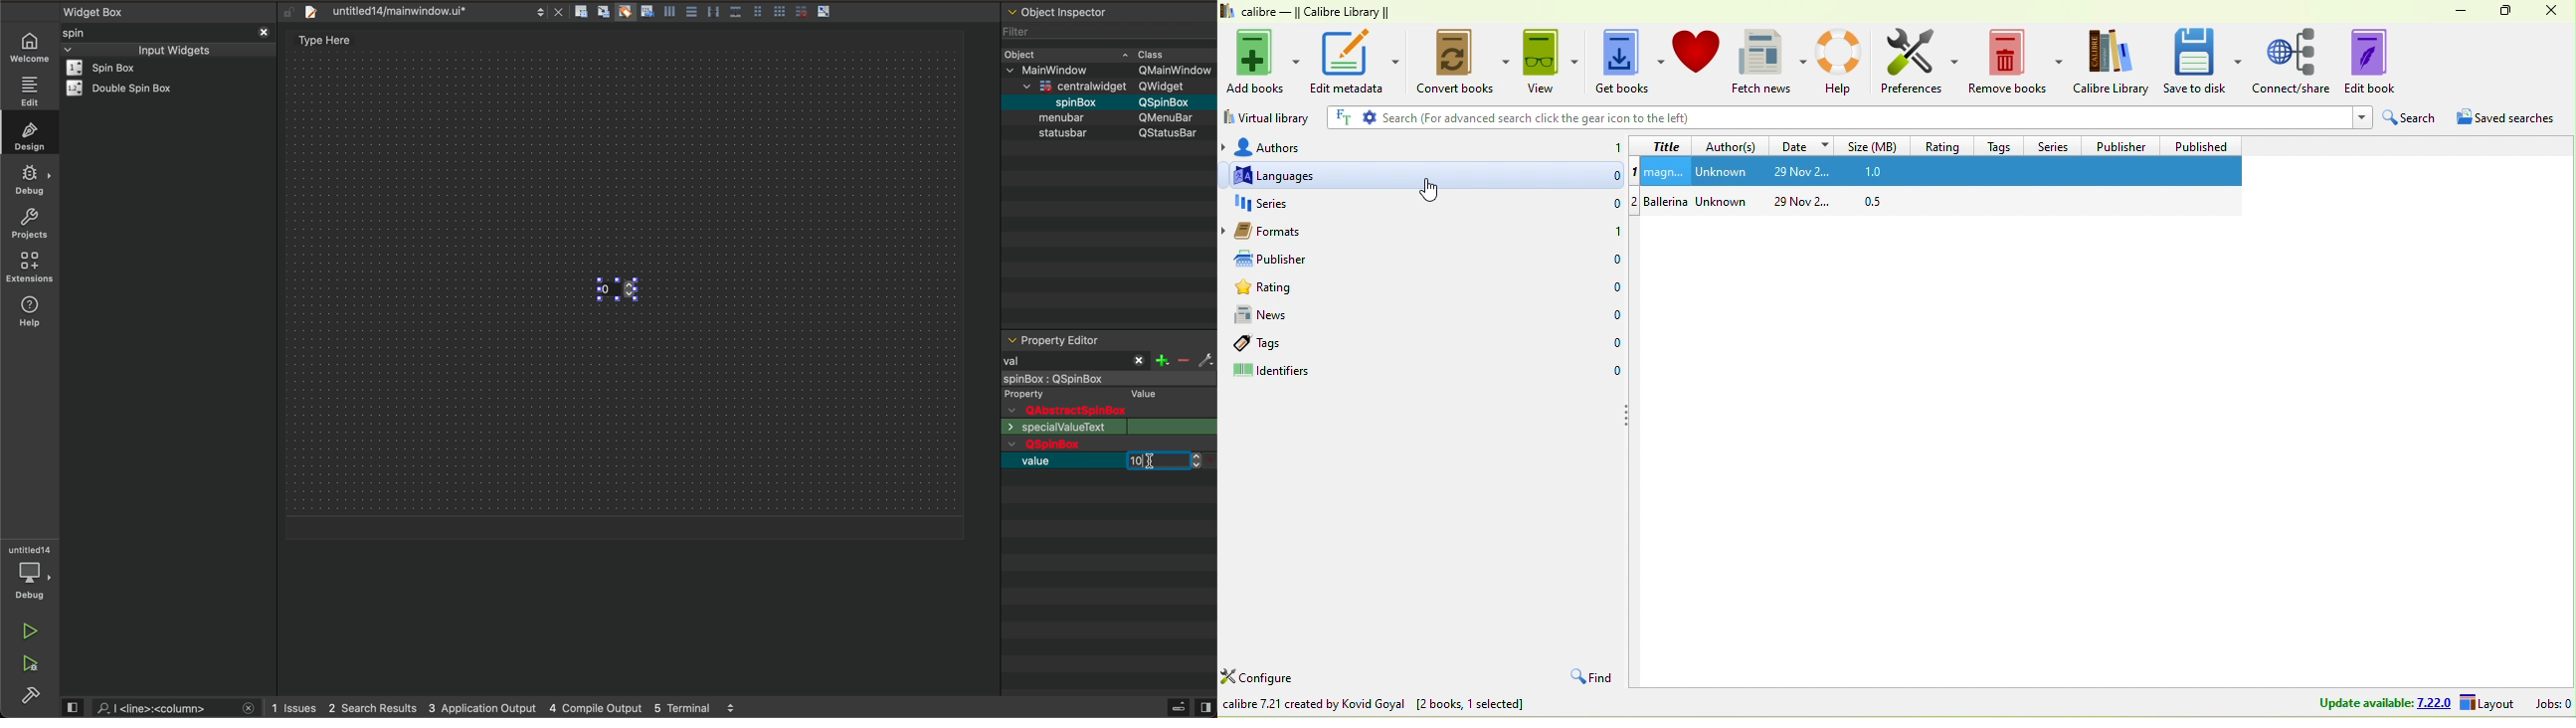 This screenshot has width=2576, height=728. What do you see at coordinates (163, 707) in the screenshot?
I see `search` at bounding box center [163, 707].